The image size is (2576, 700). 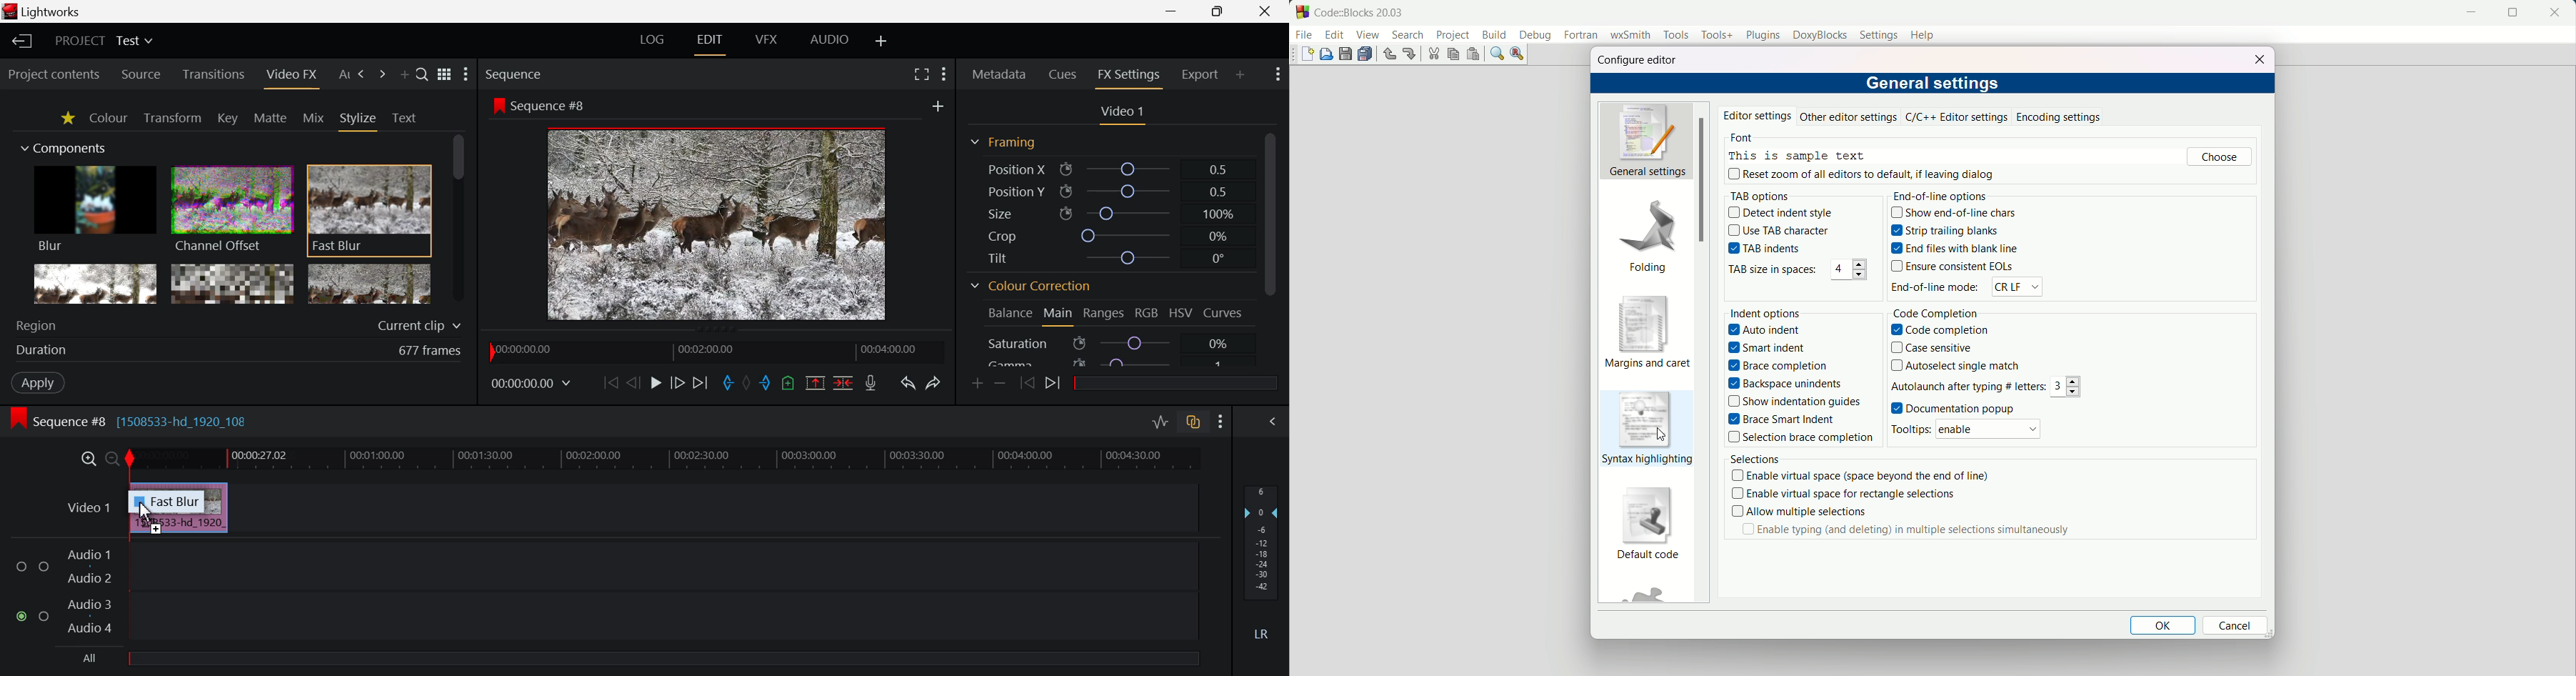 I want to click on selections, so click(x=1753, y=459).